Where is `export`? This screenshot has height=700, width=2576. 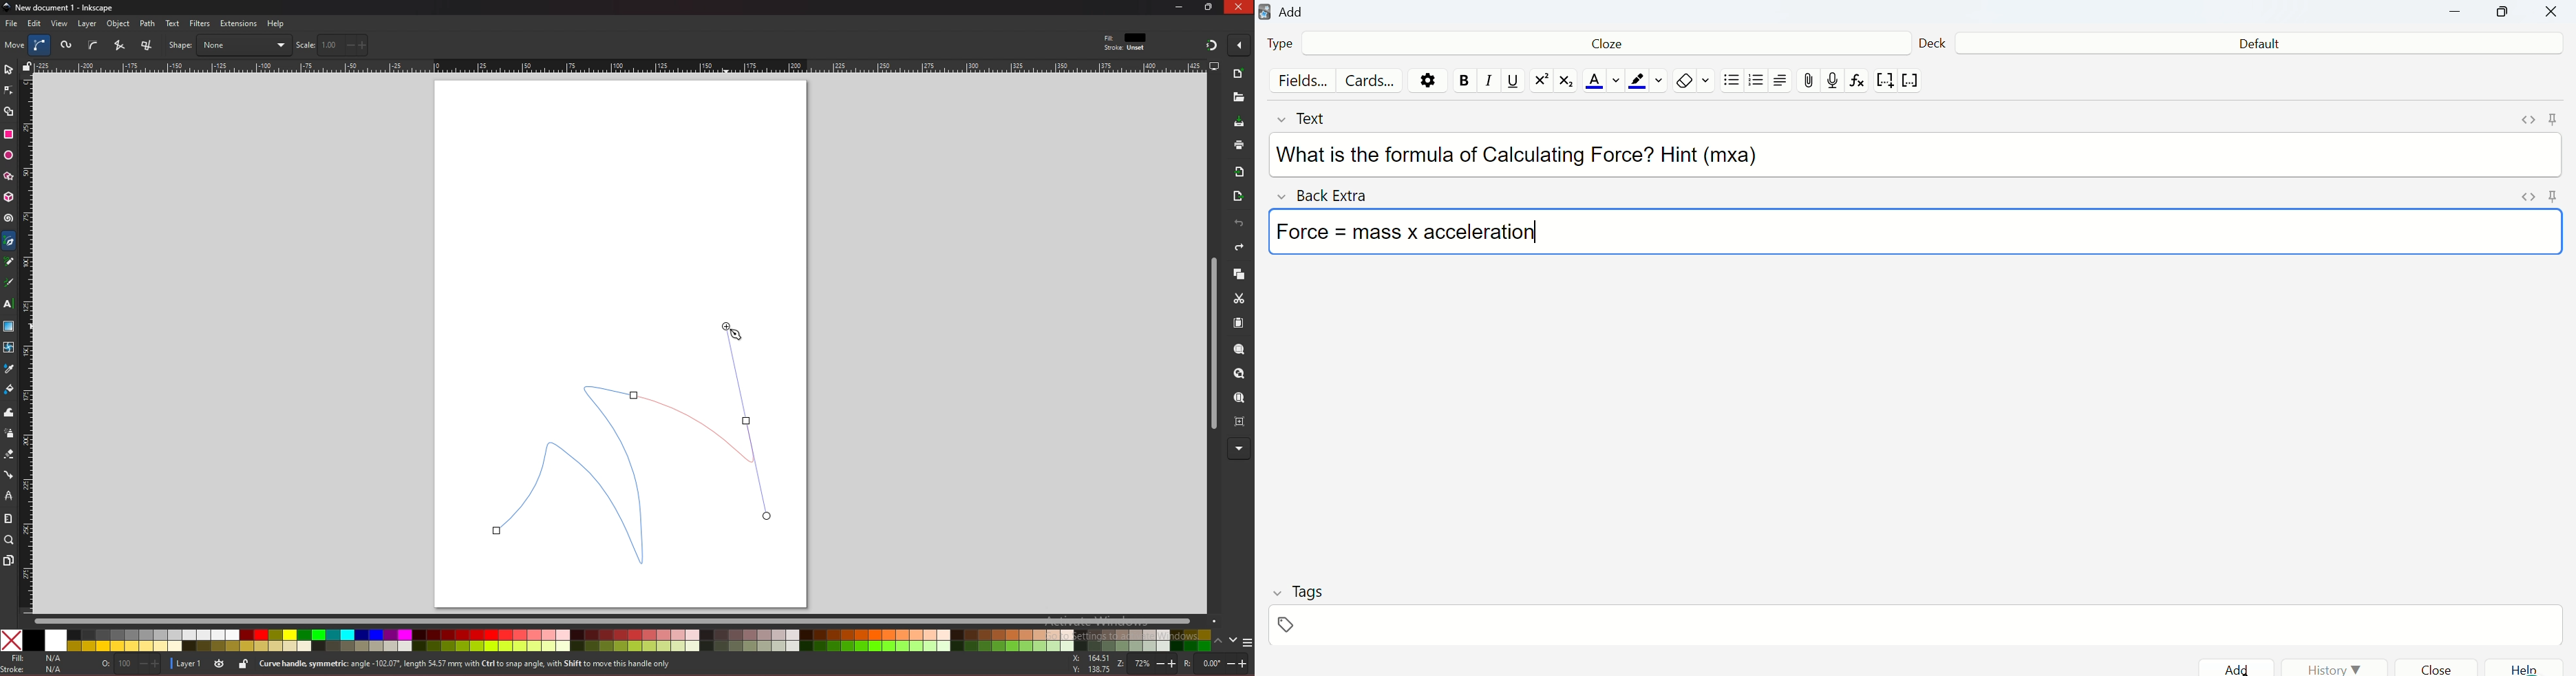
export is located at coordinates (1239, 197).